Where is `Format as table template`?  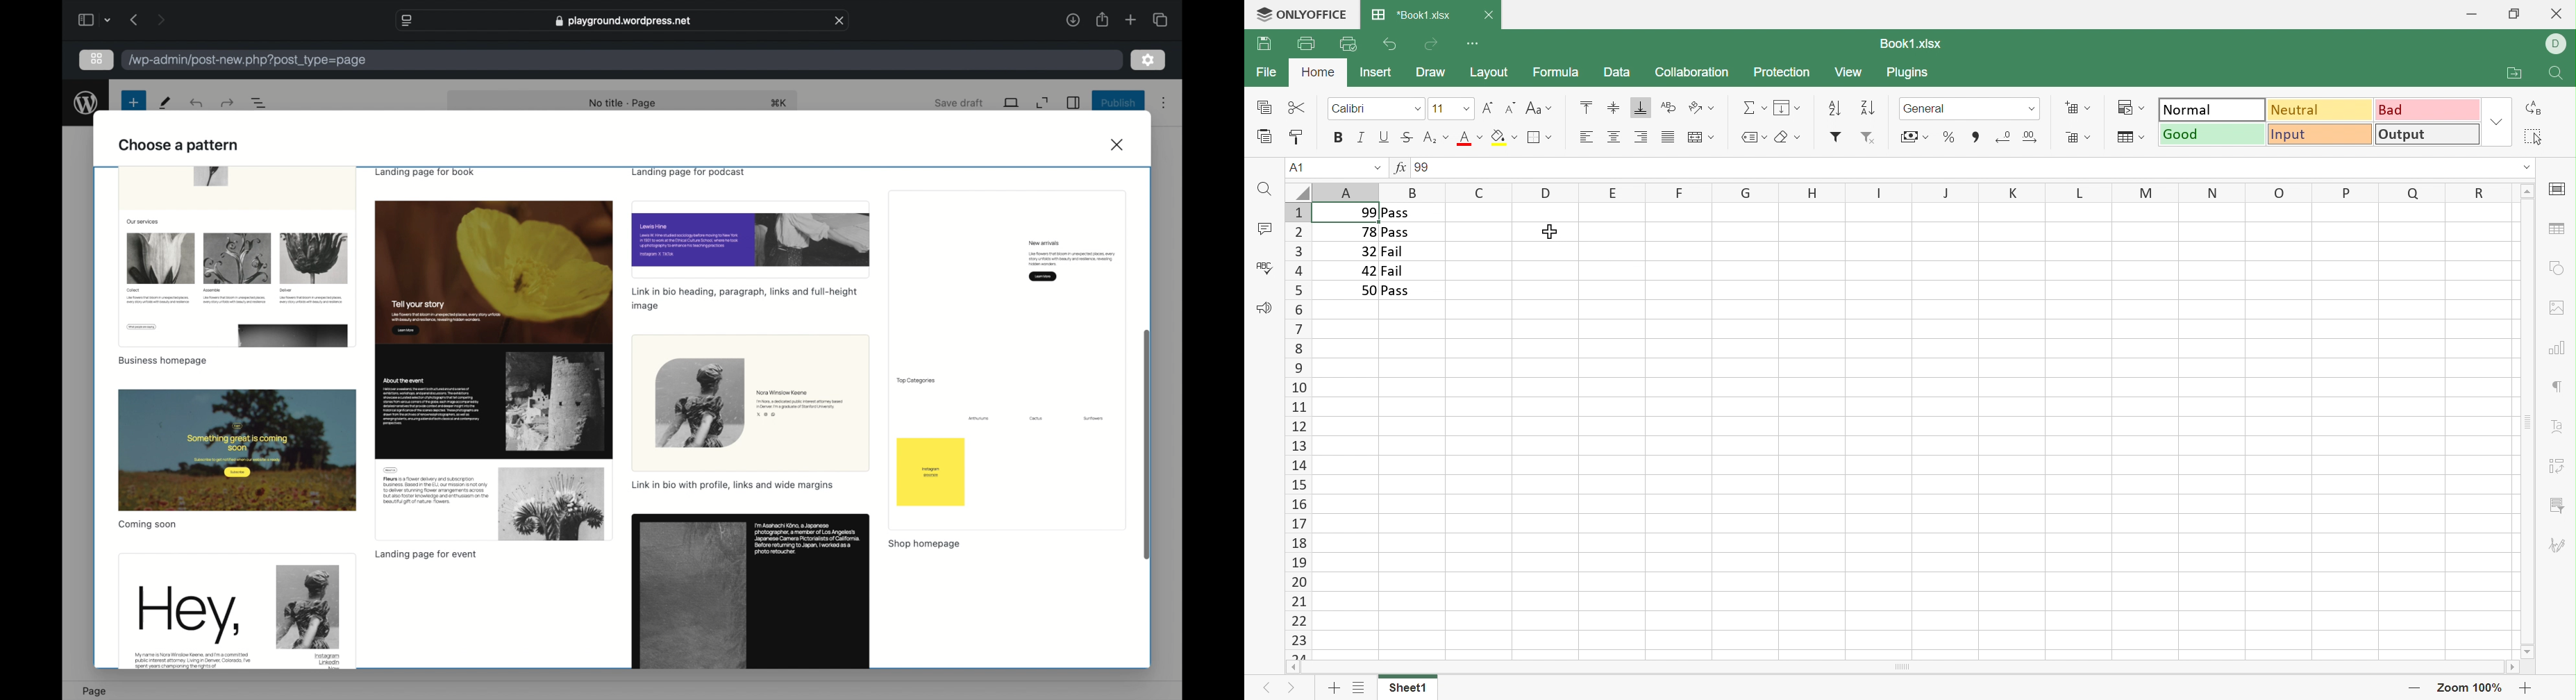 Format as table template is located at coordinates (2129, 138).